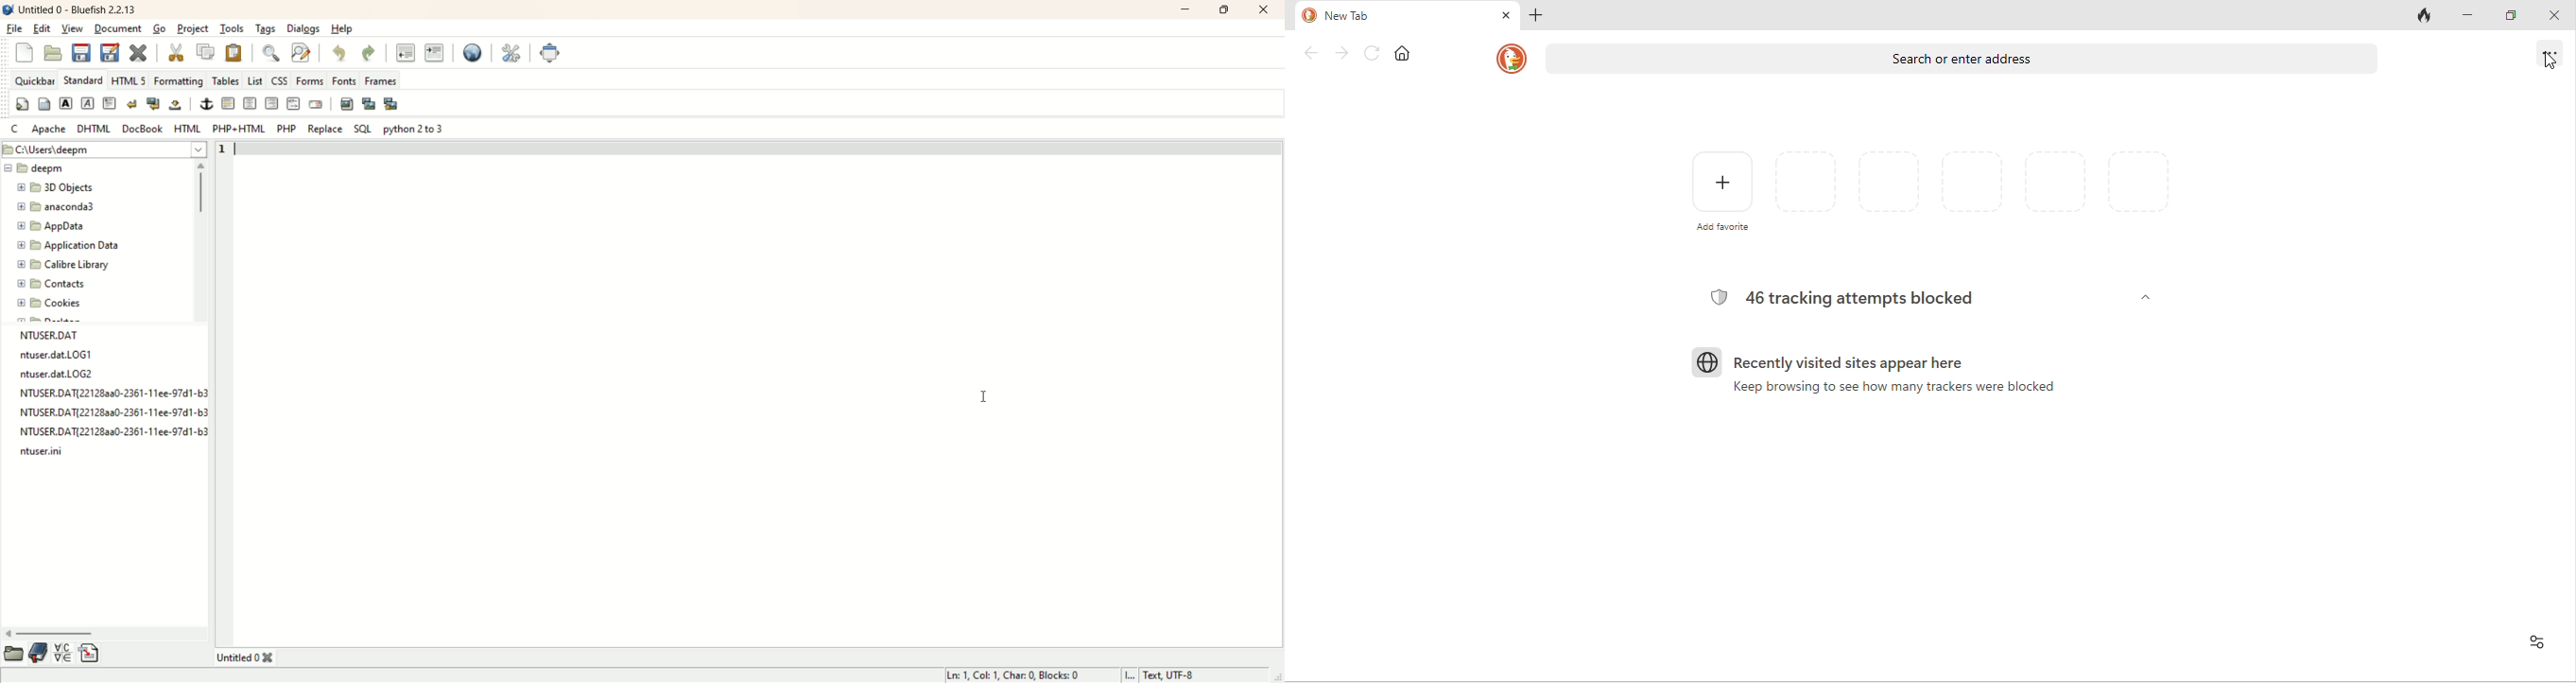 This screenshot has height=700, width=2576. Describe the element at coordinates (2549, 61) in the screenshot. I see `cursor` at that location.